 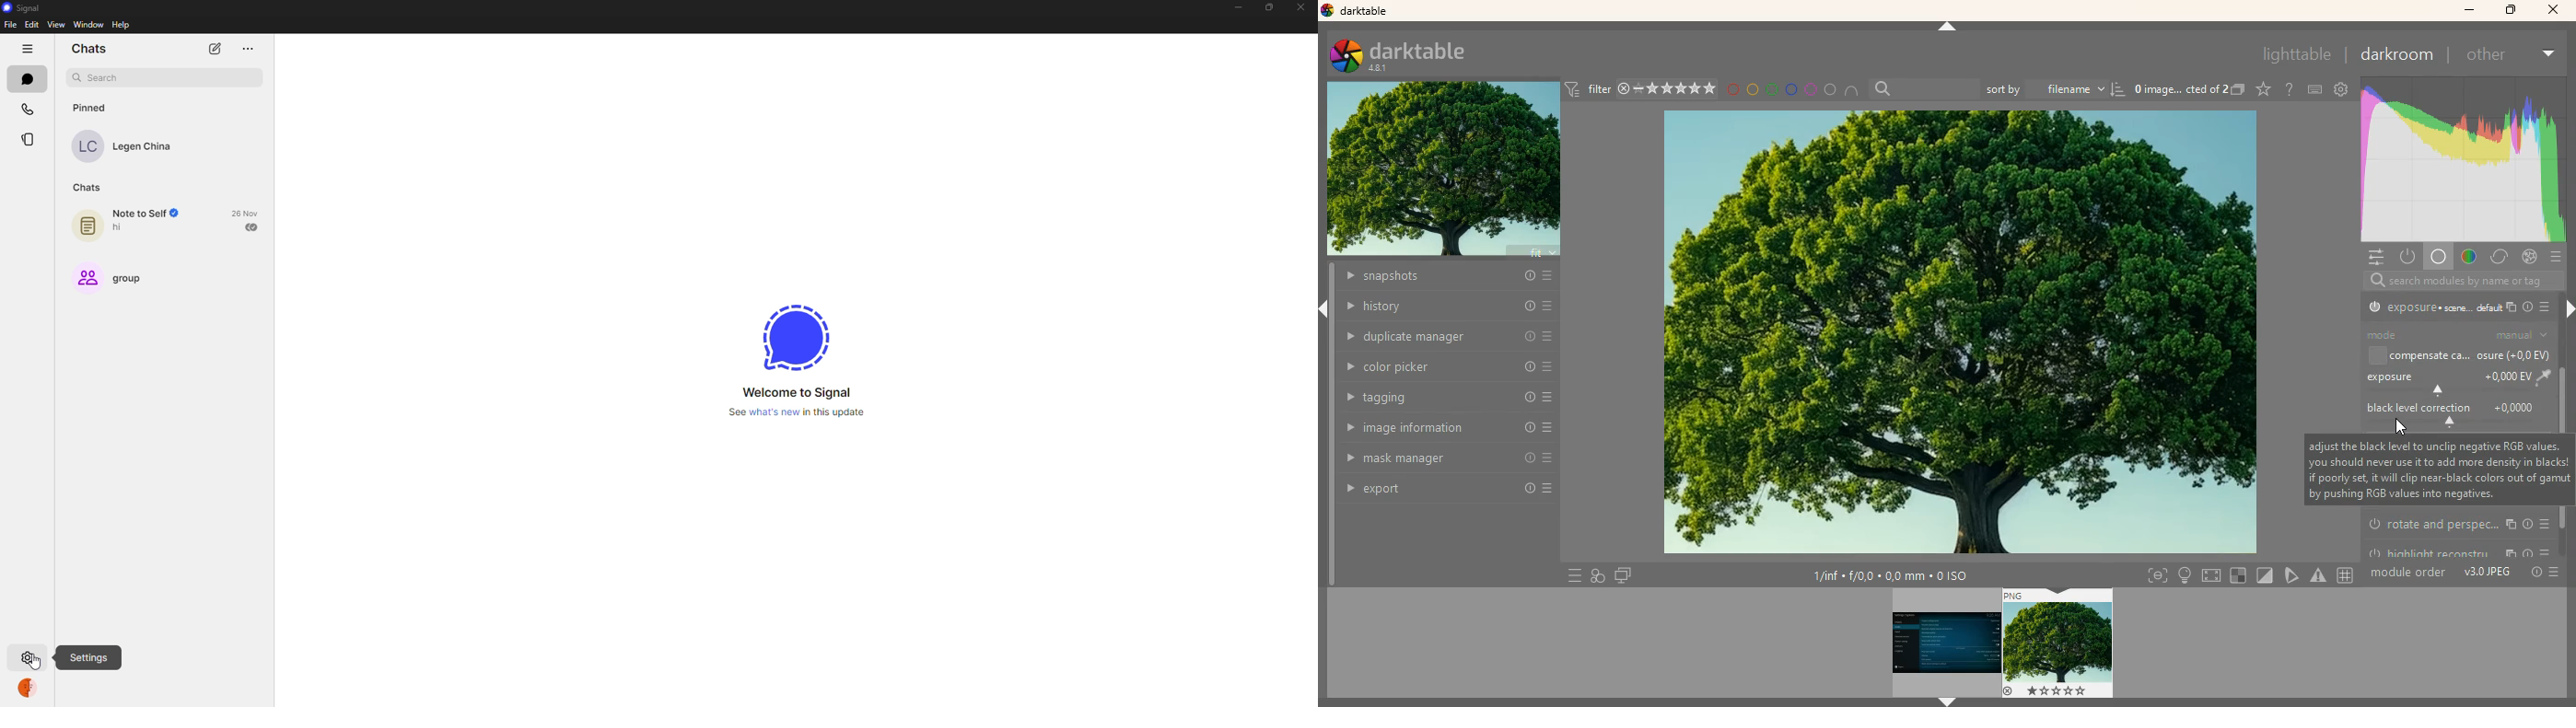 I want to click on circle, so click(x=1830, y=87).